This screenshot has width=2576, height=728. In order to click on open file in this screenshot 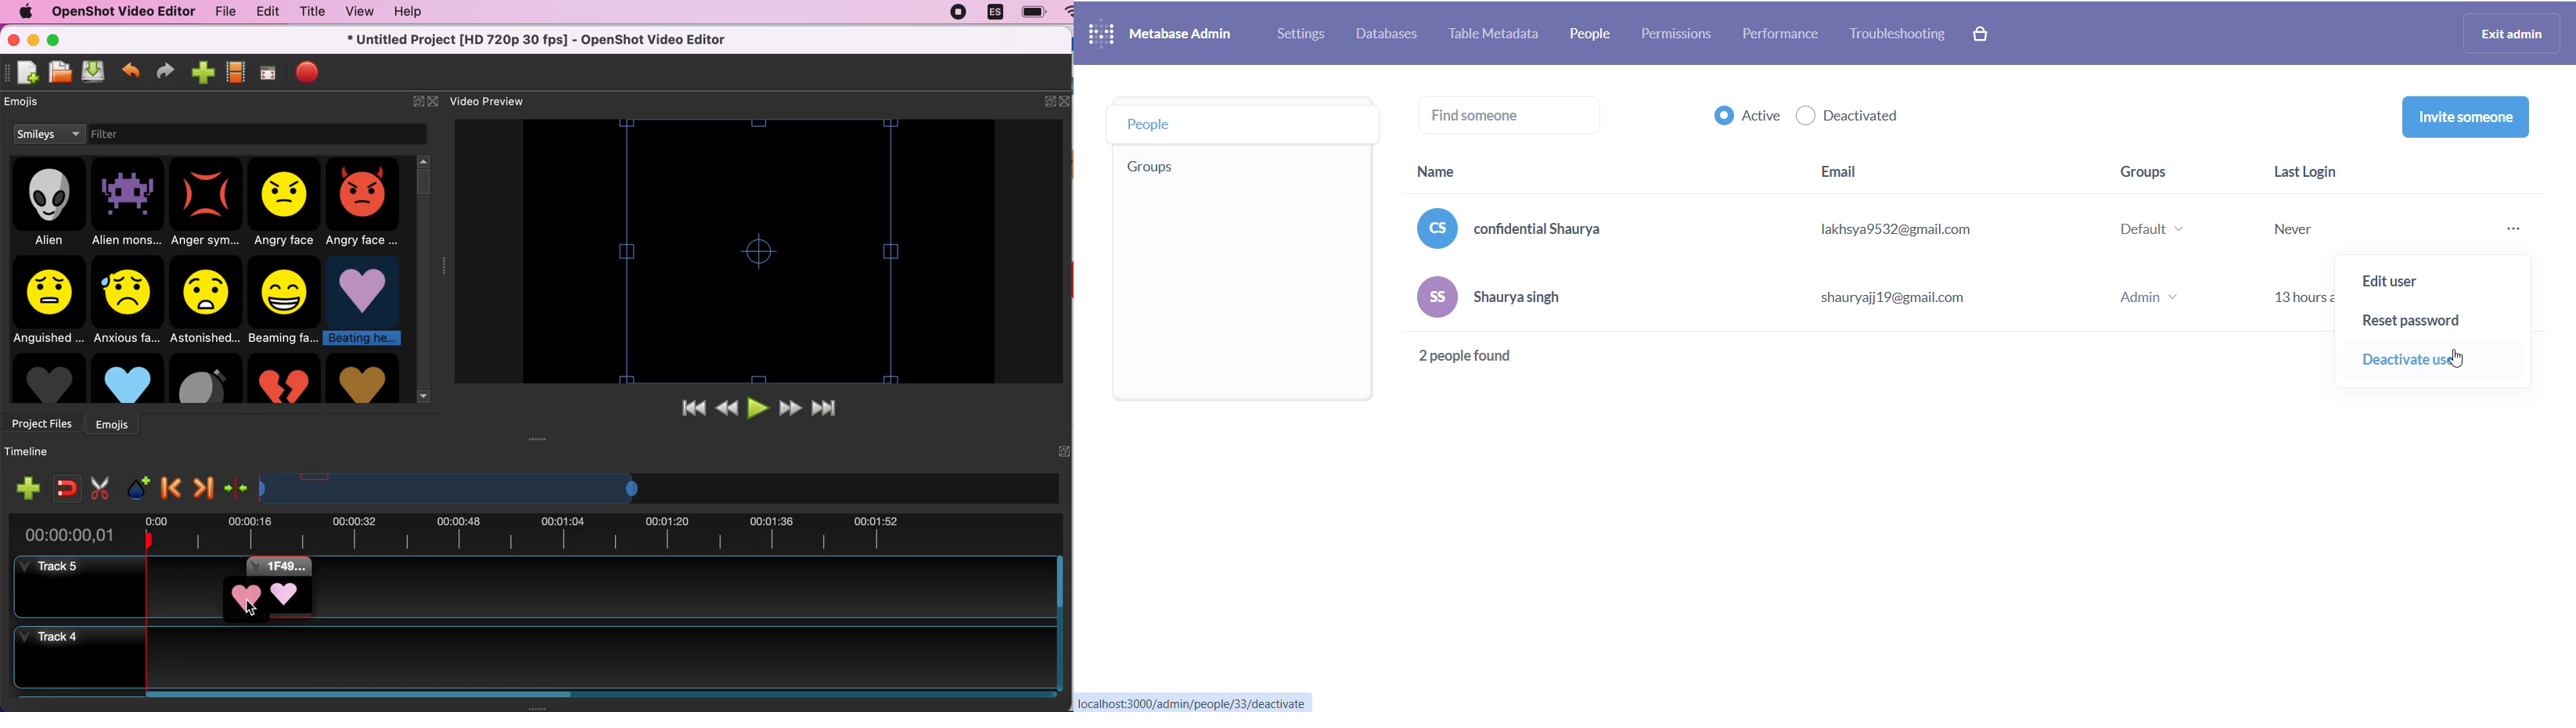, I will do `click(57, 73)`.